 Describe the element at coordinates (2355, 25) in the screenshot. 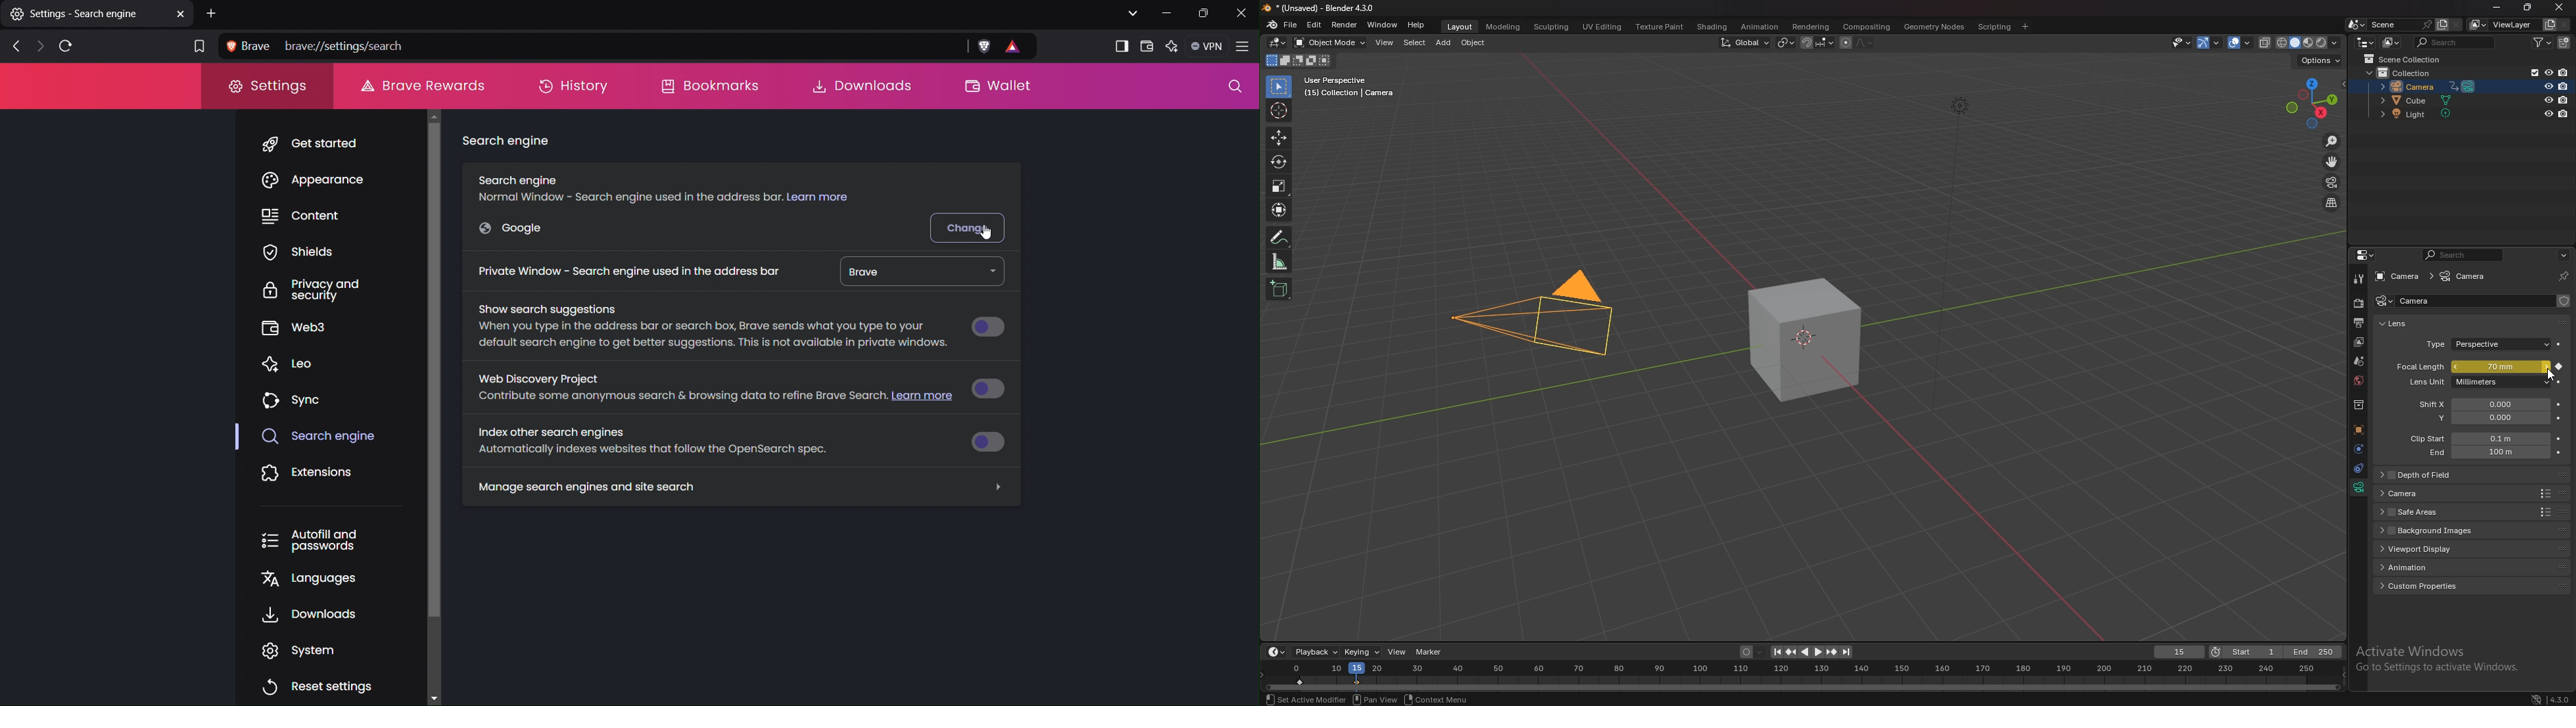

I see `browse scene` at that location.